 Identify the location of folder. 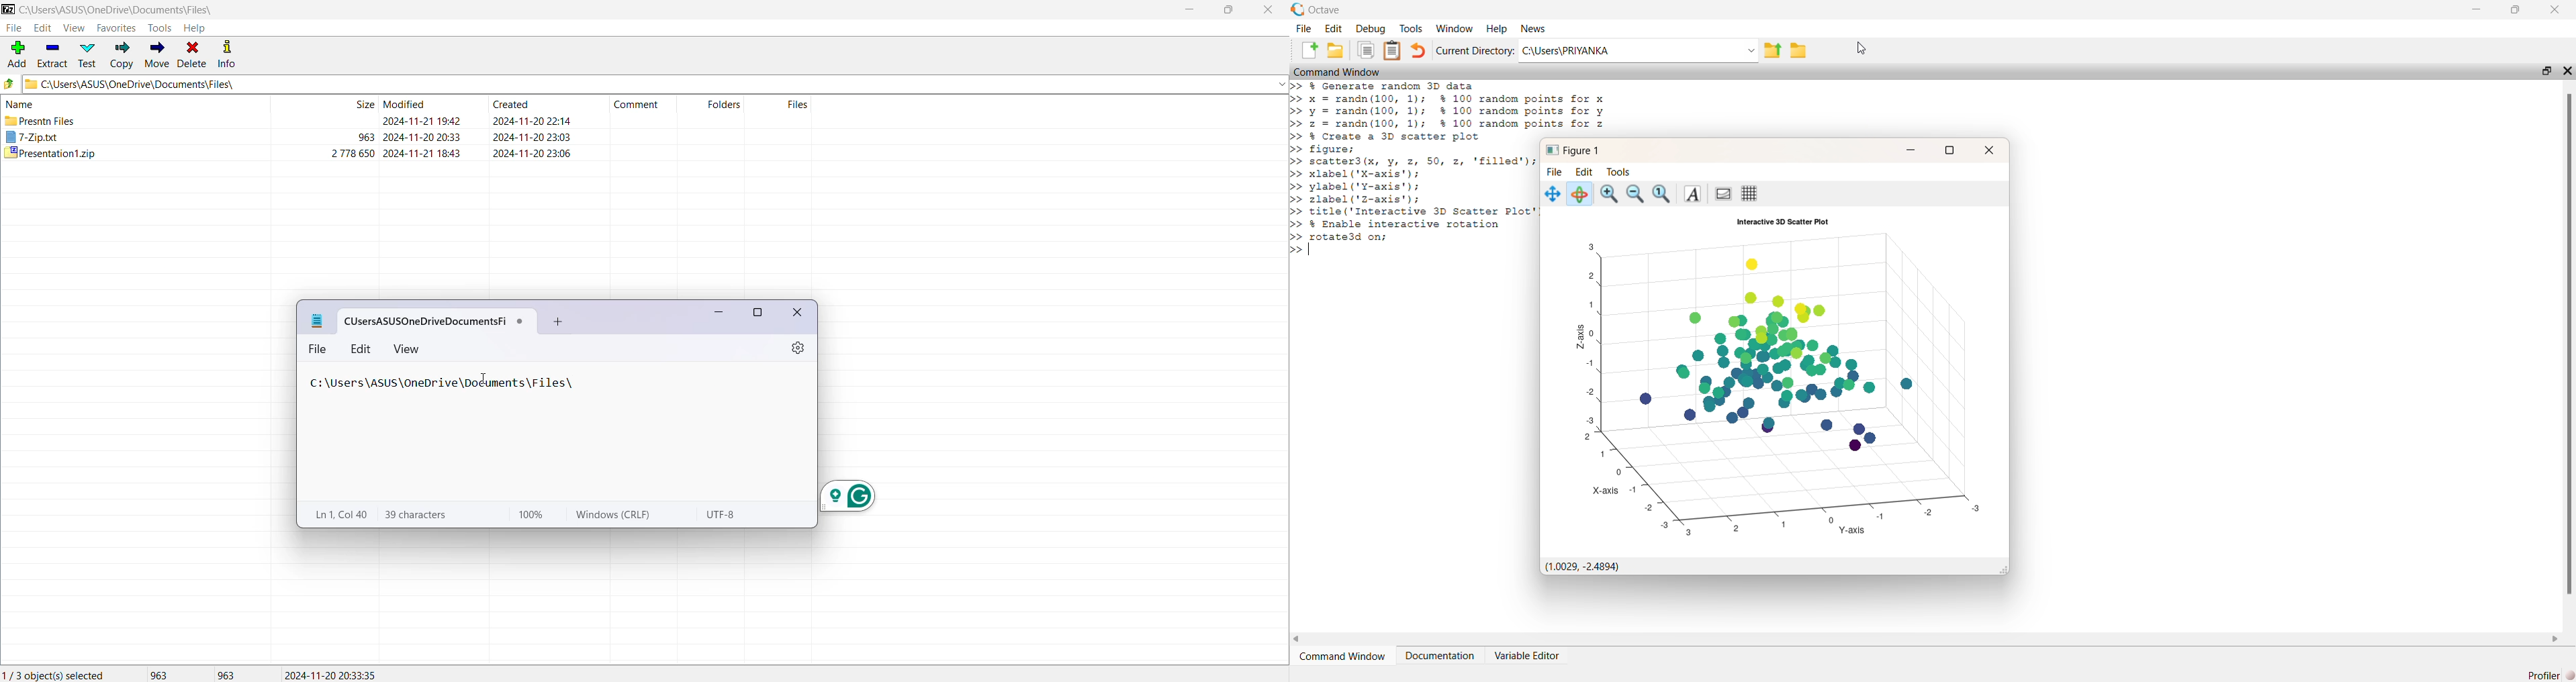
(1799, 50).